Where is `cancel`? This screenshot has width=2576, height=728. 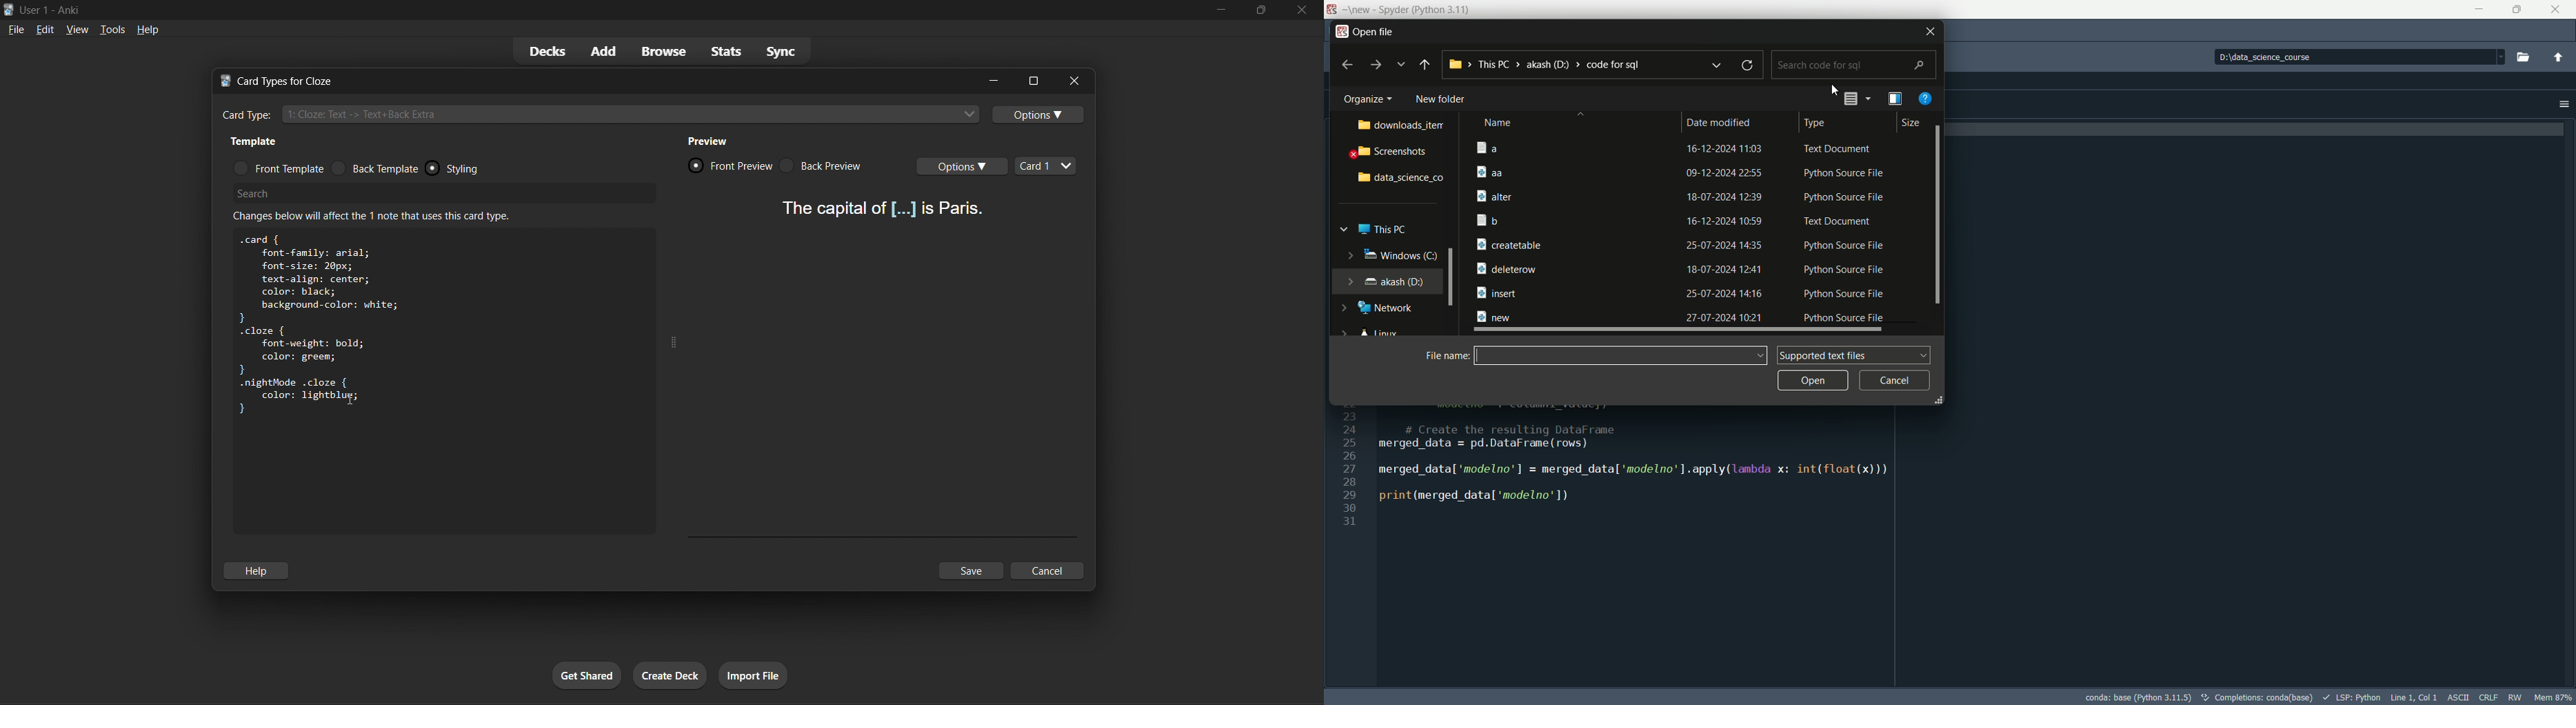 cancel is located at coordinates (1896, 379).